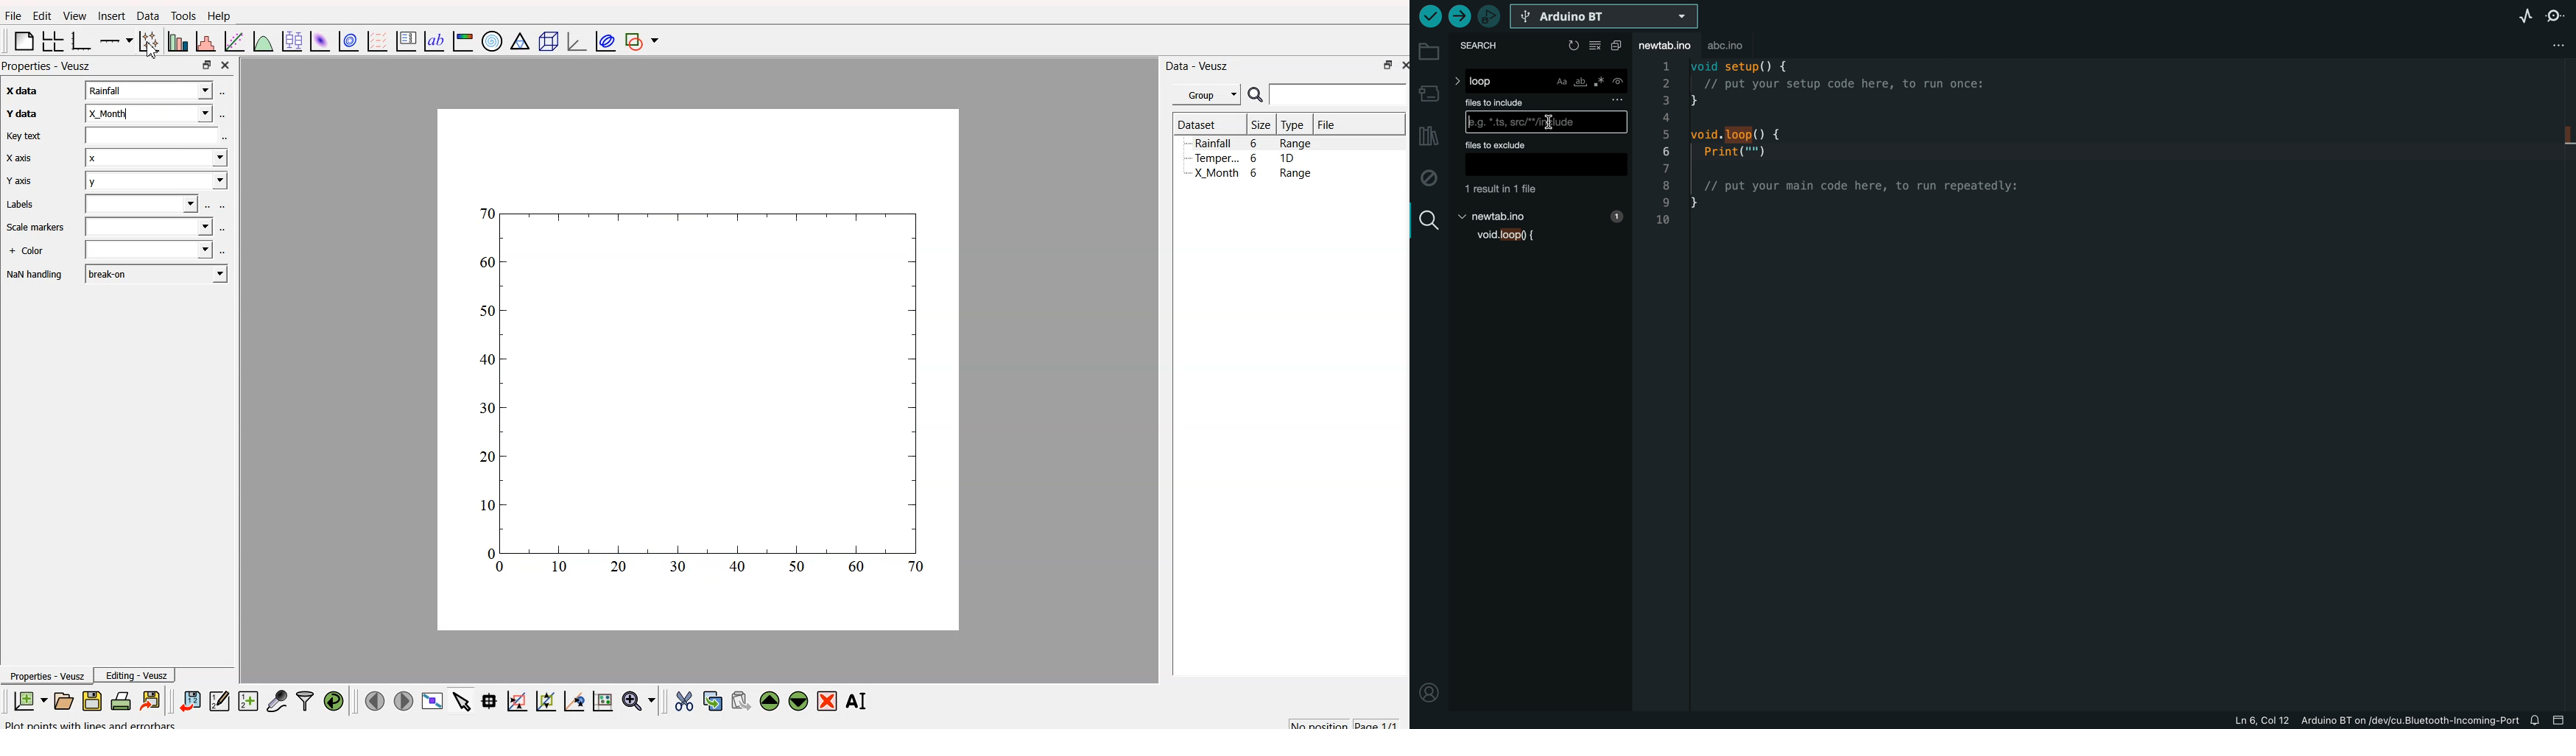 This screenshot has width=2576, height=756. What do you see at coordinates (35, 275) in the screenshot?
I see `NaN handling` at bounding box center [35, 275].